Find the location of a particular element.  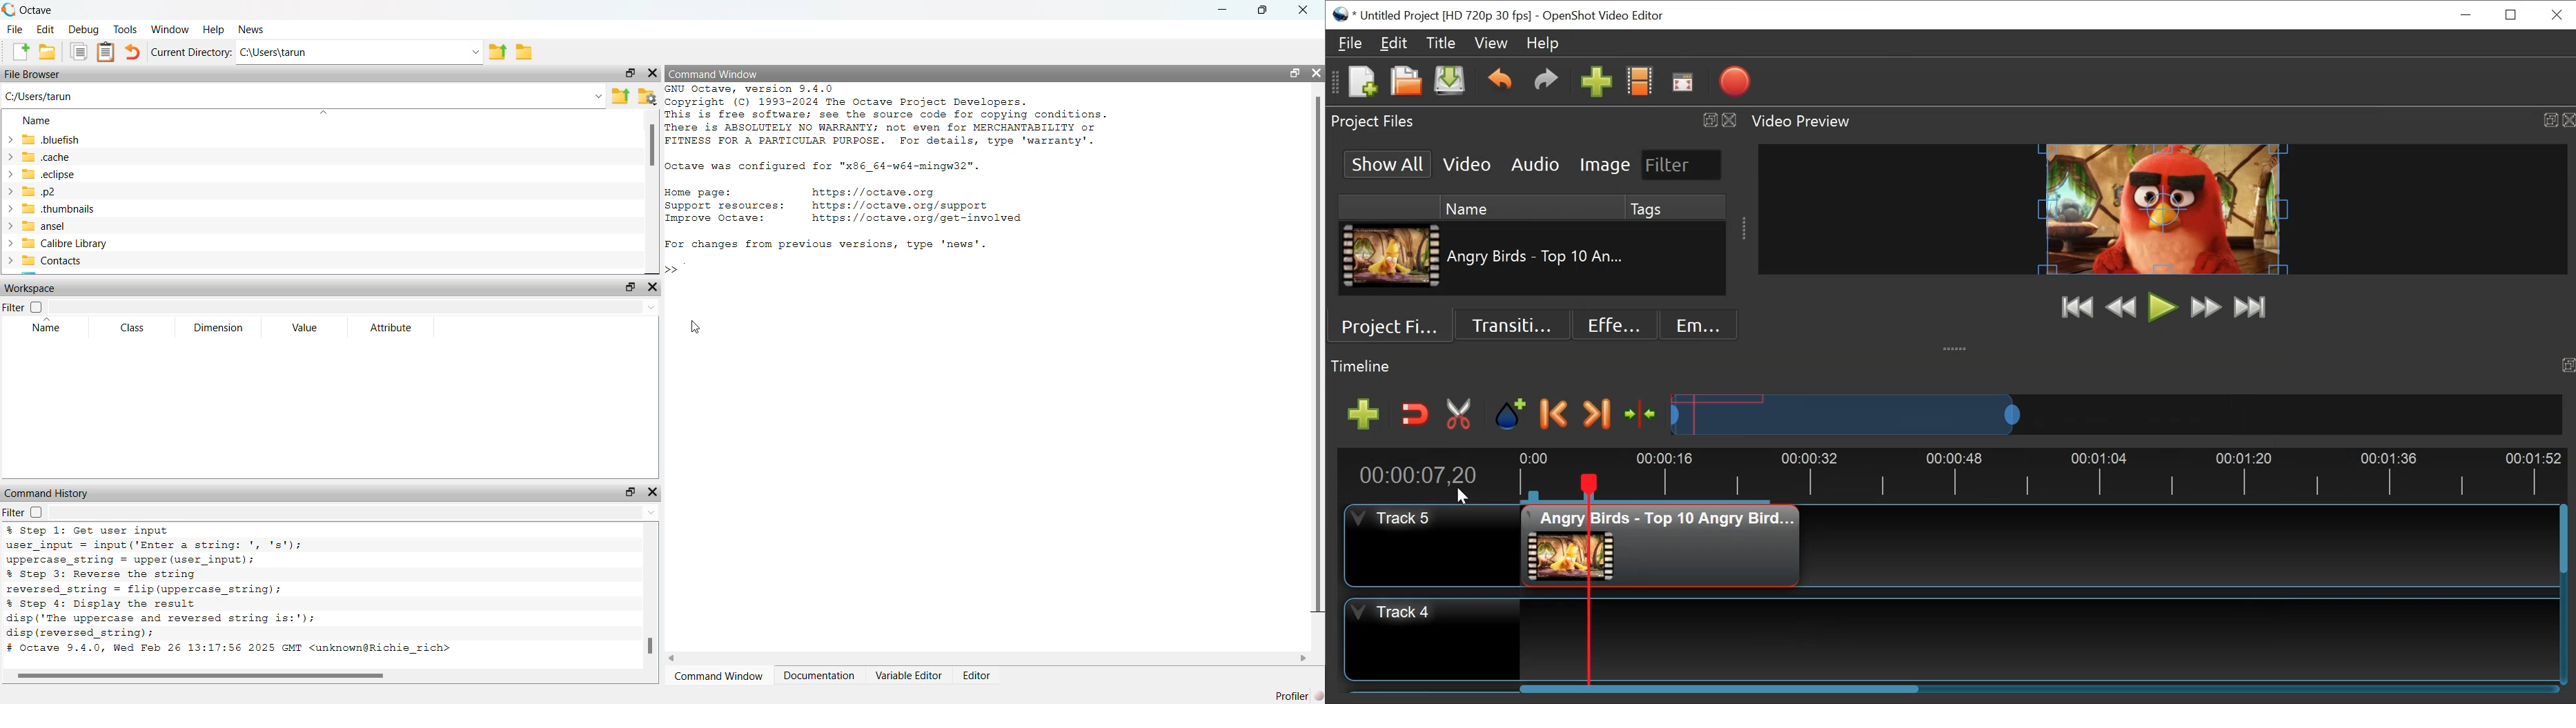

Effects is located at coordinates (1614, 325).